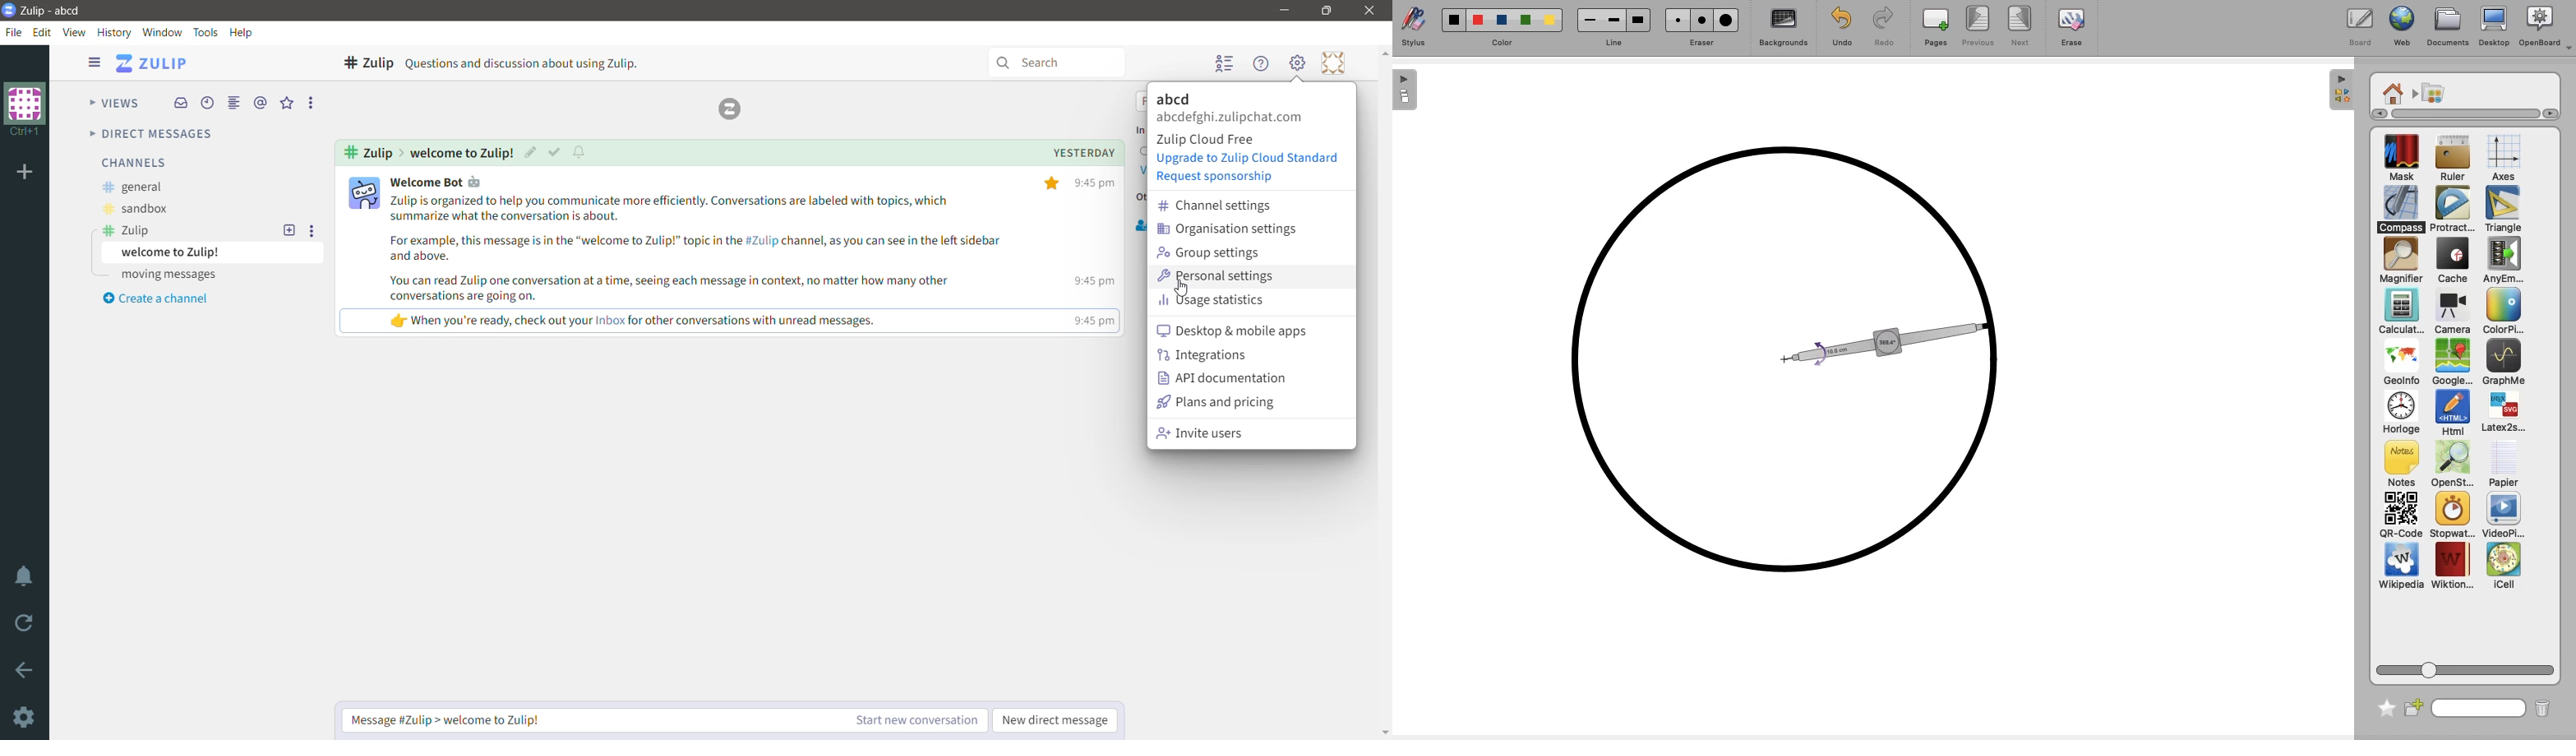 The image size is (2576, 756). I want to click on View, so click(73, 32).